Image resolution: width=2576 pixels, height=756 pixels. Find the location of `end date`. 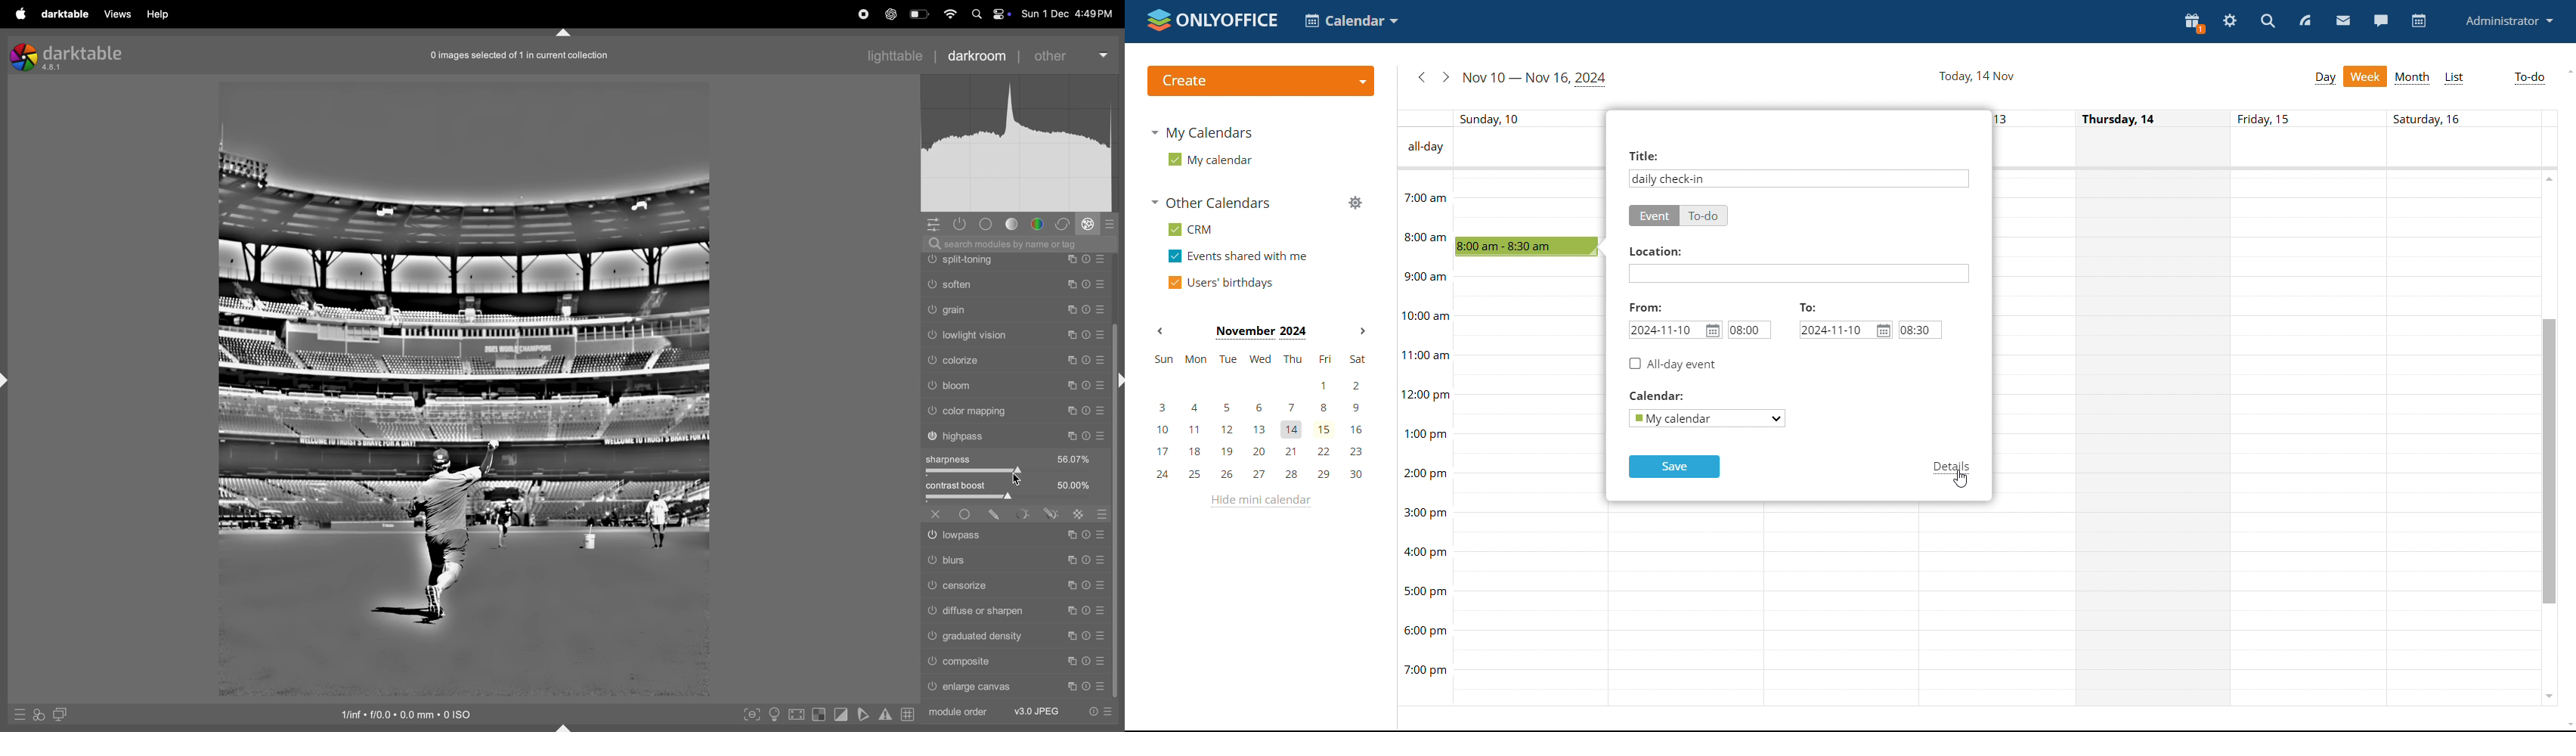

end date is located at coordinates (1845, 329).